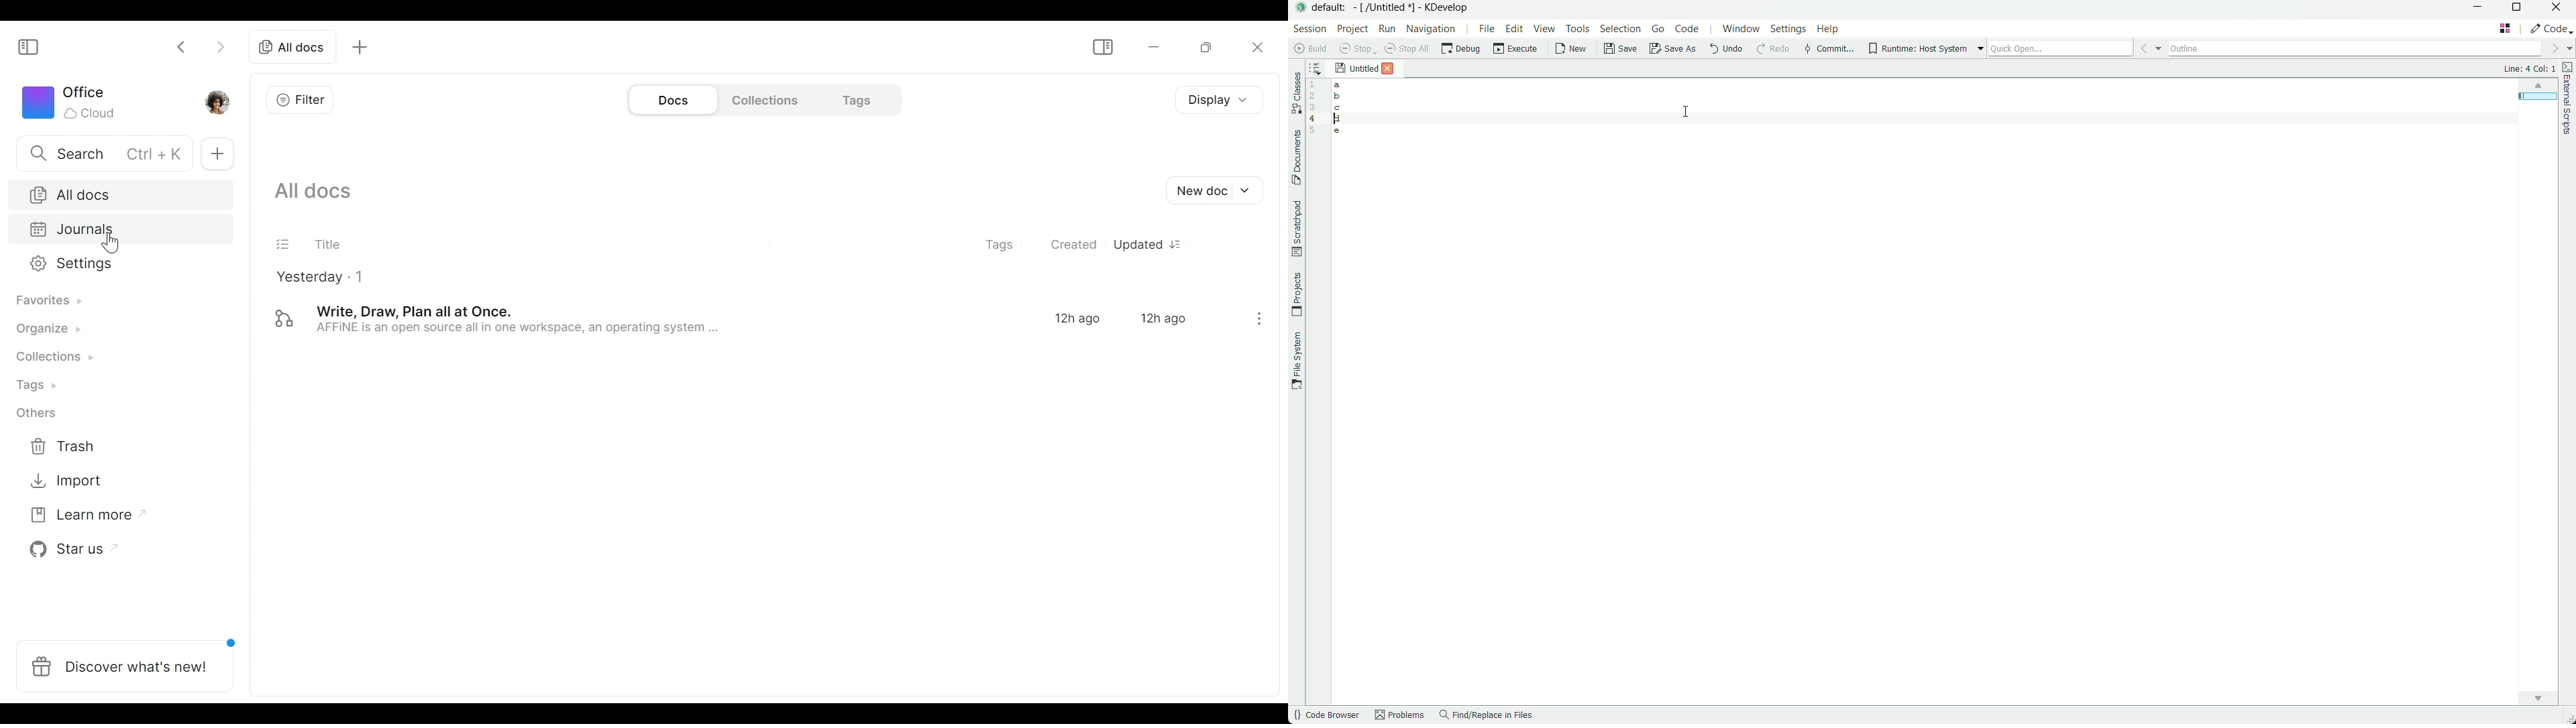 This screenshot has height=728, width=2576. What do you see at coordinates (70, 550) in the screenshot?
I see `Star us` at bounding box center [70, 550].